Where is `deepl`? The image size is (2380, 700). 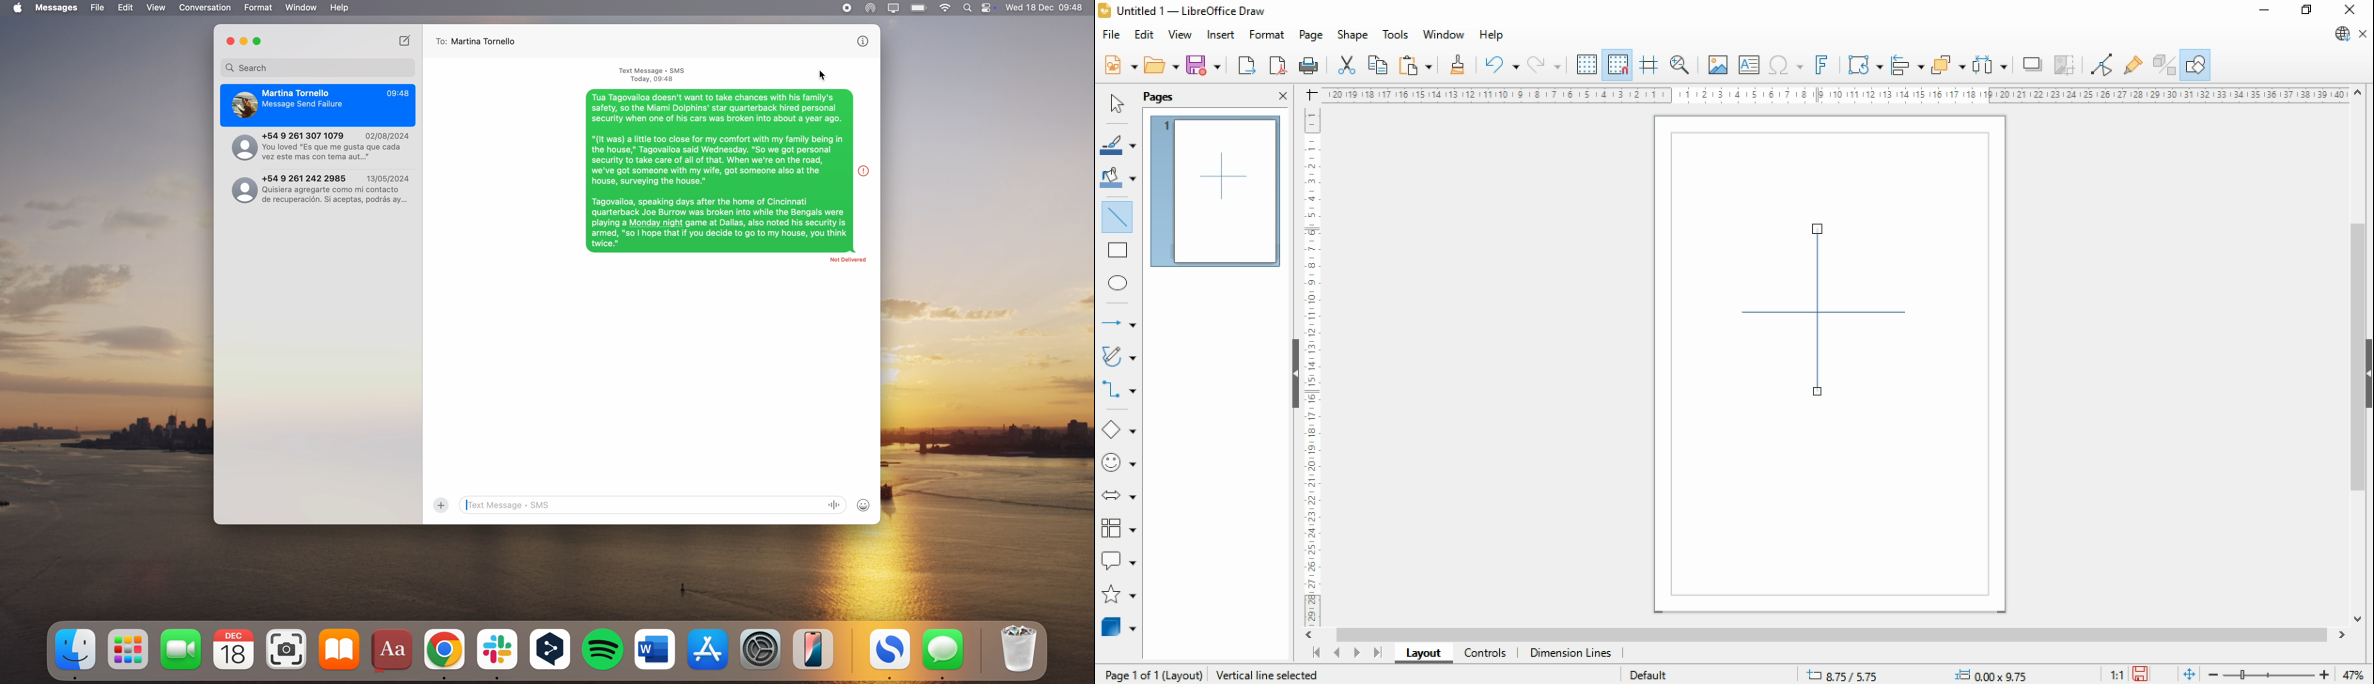
deepl is located at coordinates (551, 650).